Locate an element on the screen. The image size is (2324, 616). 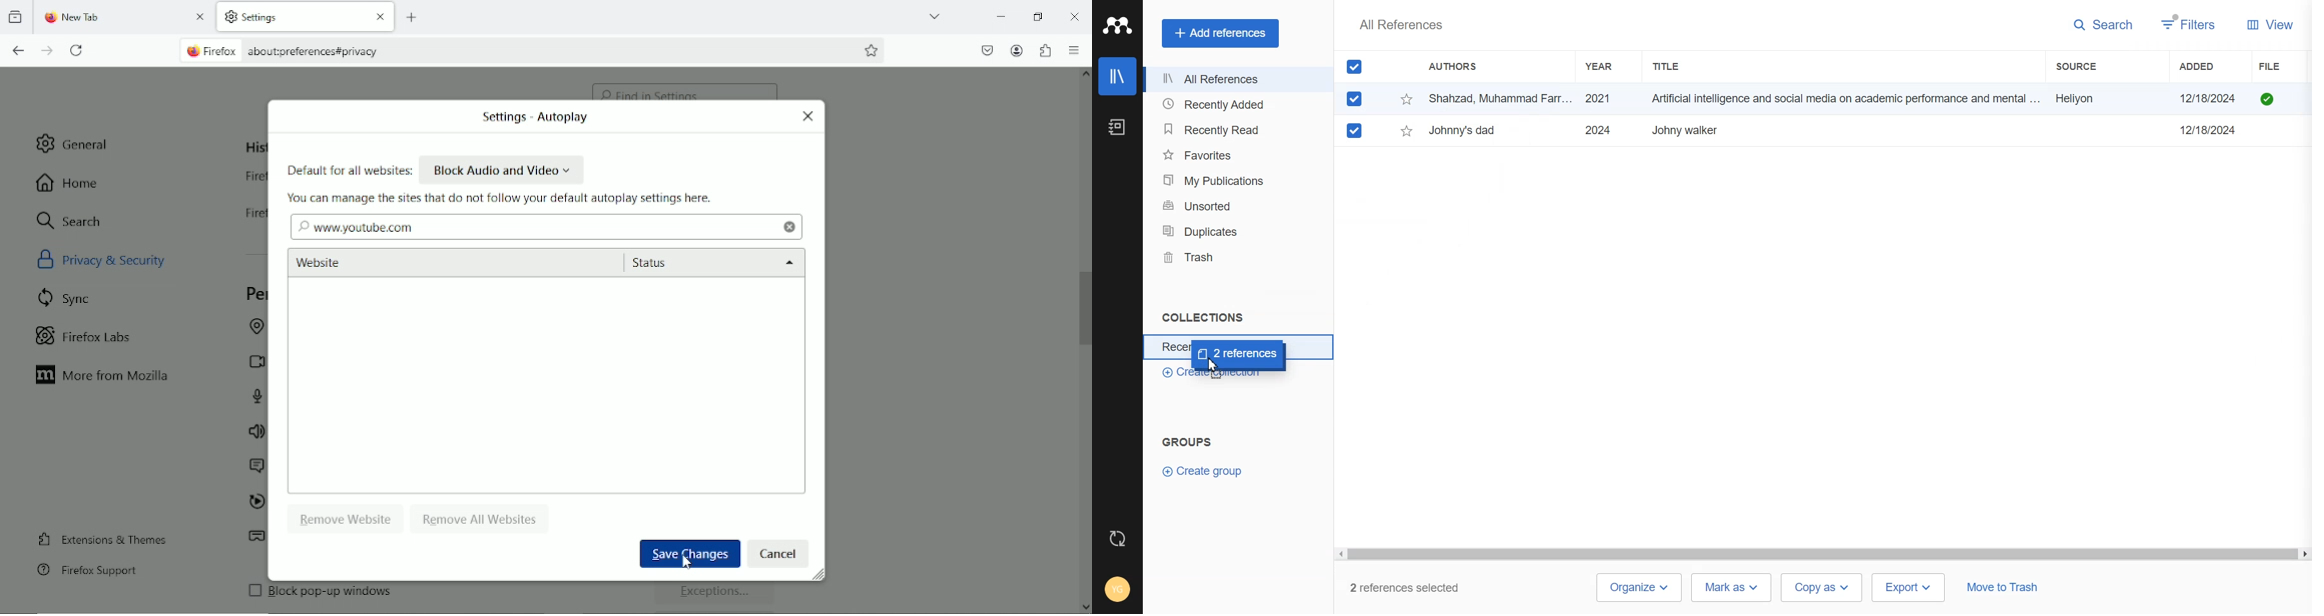
scroll up is located at coordinates (1084, 77).